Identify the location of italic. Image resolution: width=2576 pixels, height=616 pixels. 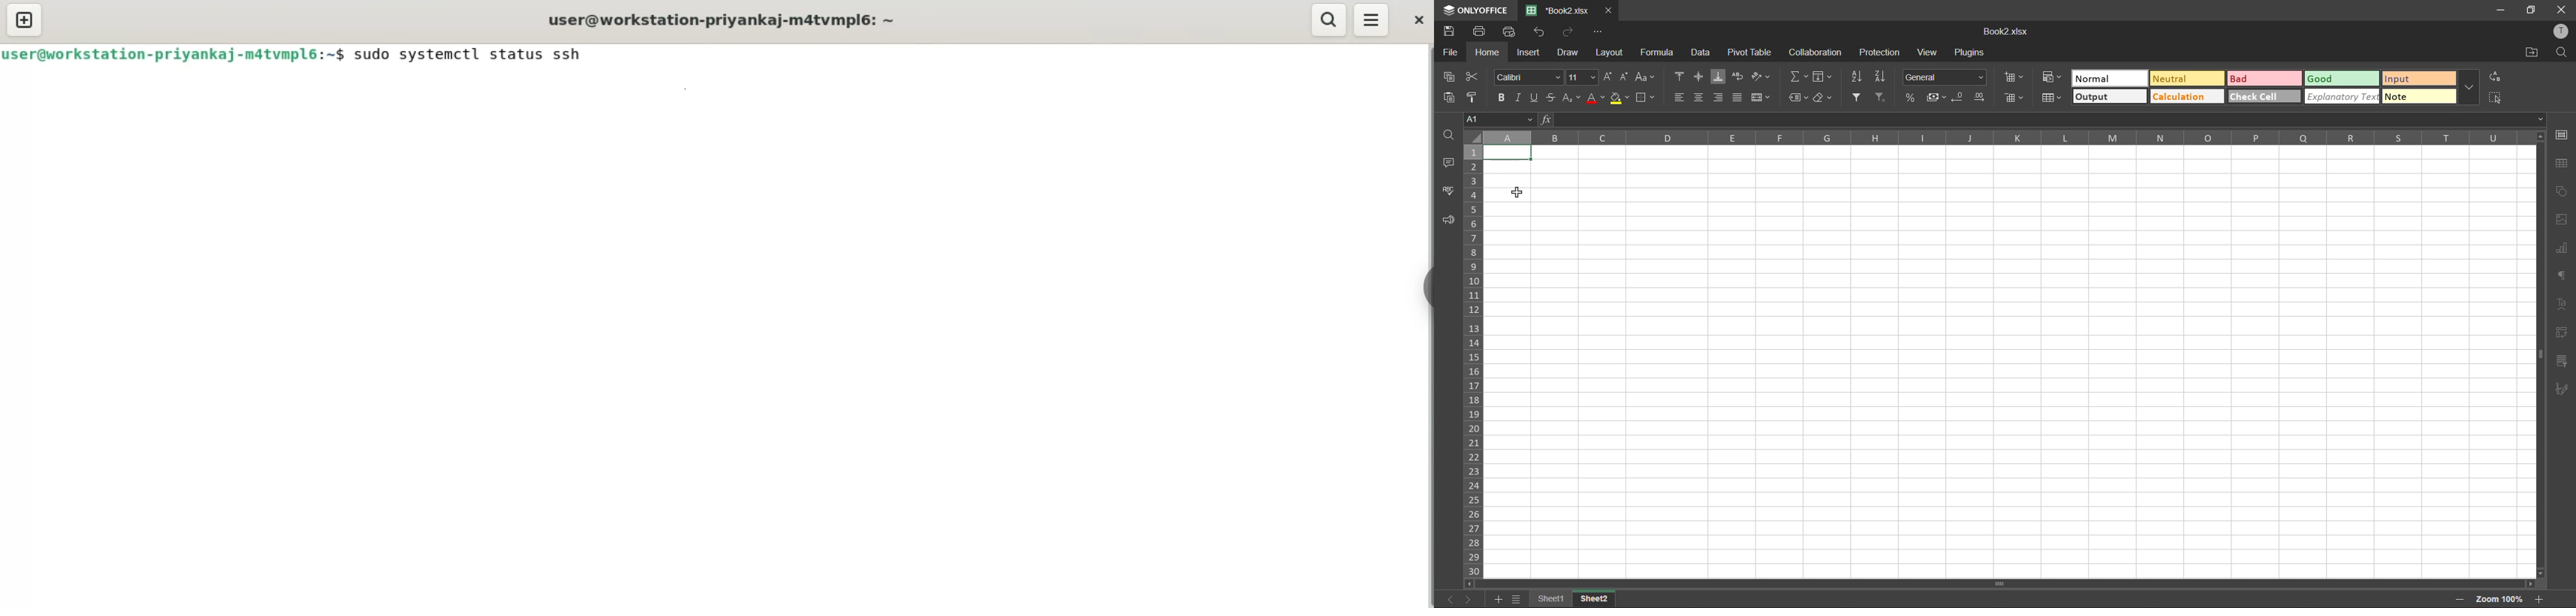
(1519, 98).